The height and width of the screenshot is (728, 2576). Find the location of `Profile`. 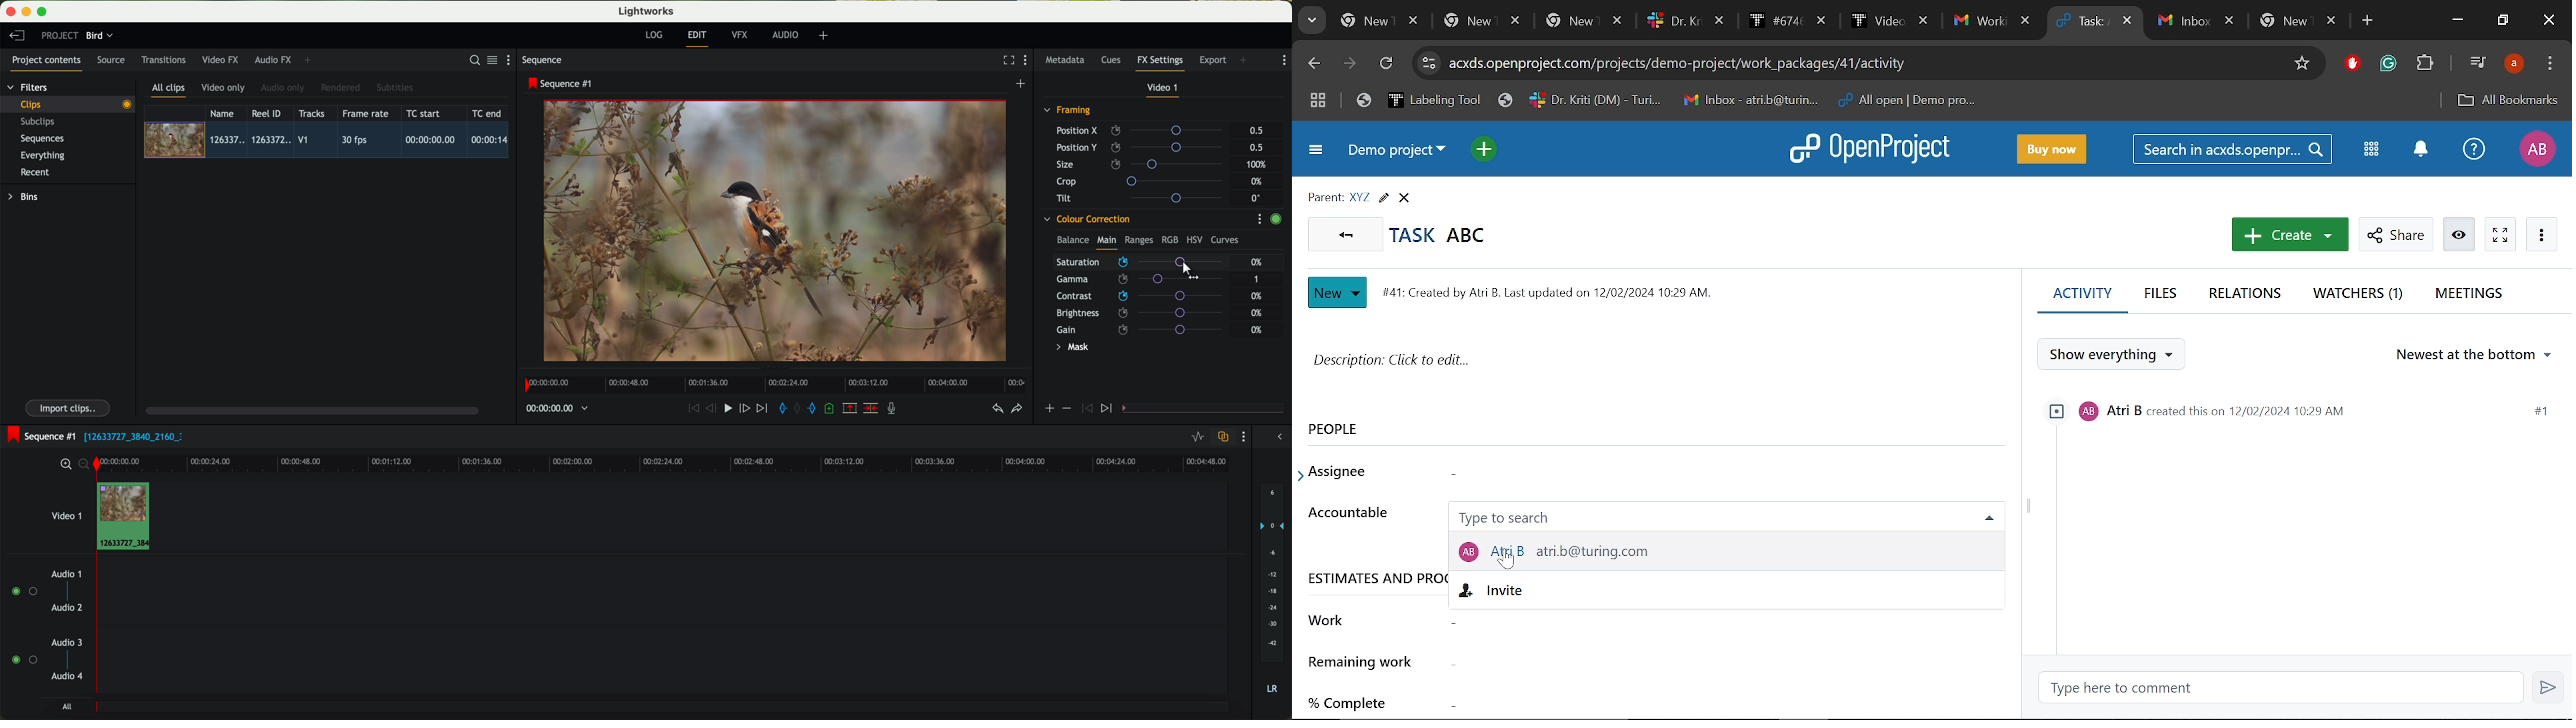

Profile is located at coordinates (2534, 150).